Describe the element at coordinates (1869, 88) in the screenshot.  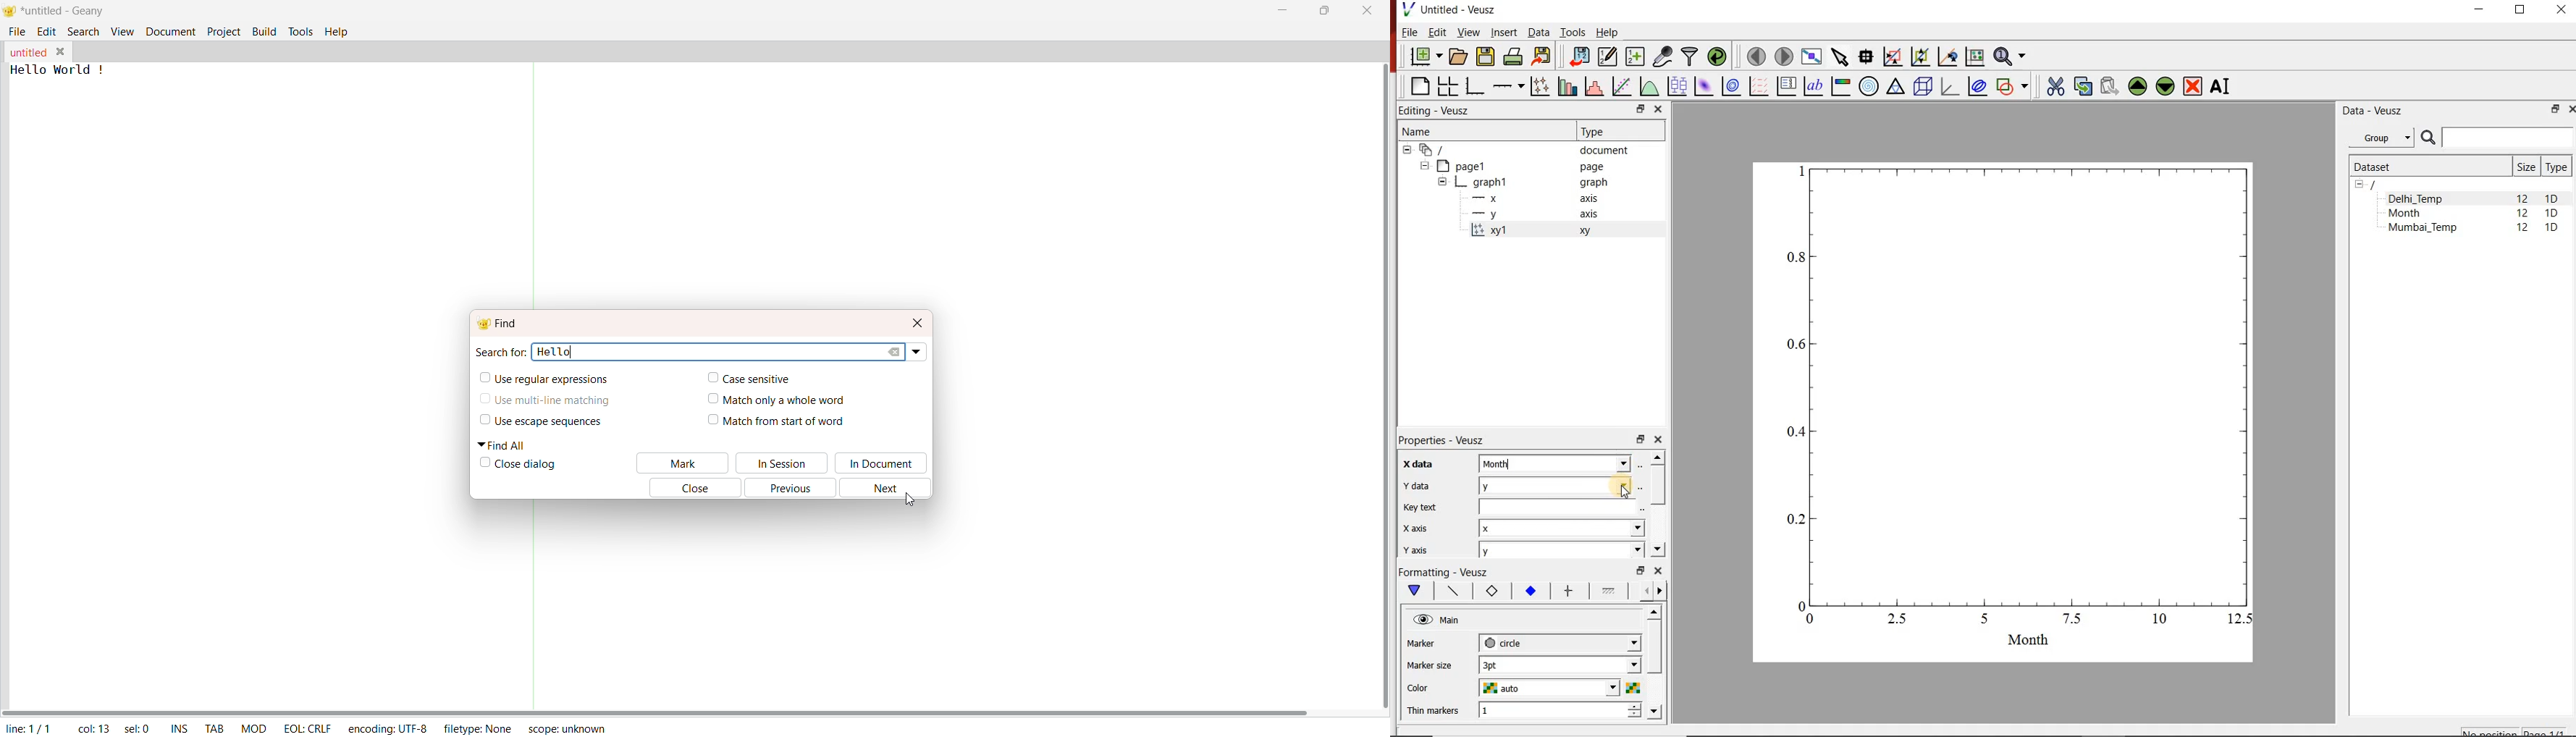
I see `polar graph` at that location.